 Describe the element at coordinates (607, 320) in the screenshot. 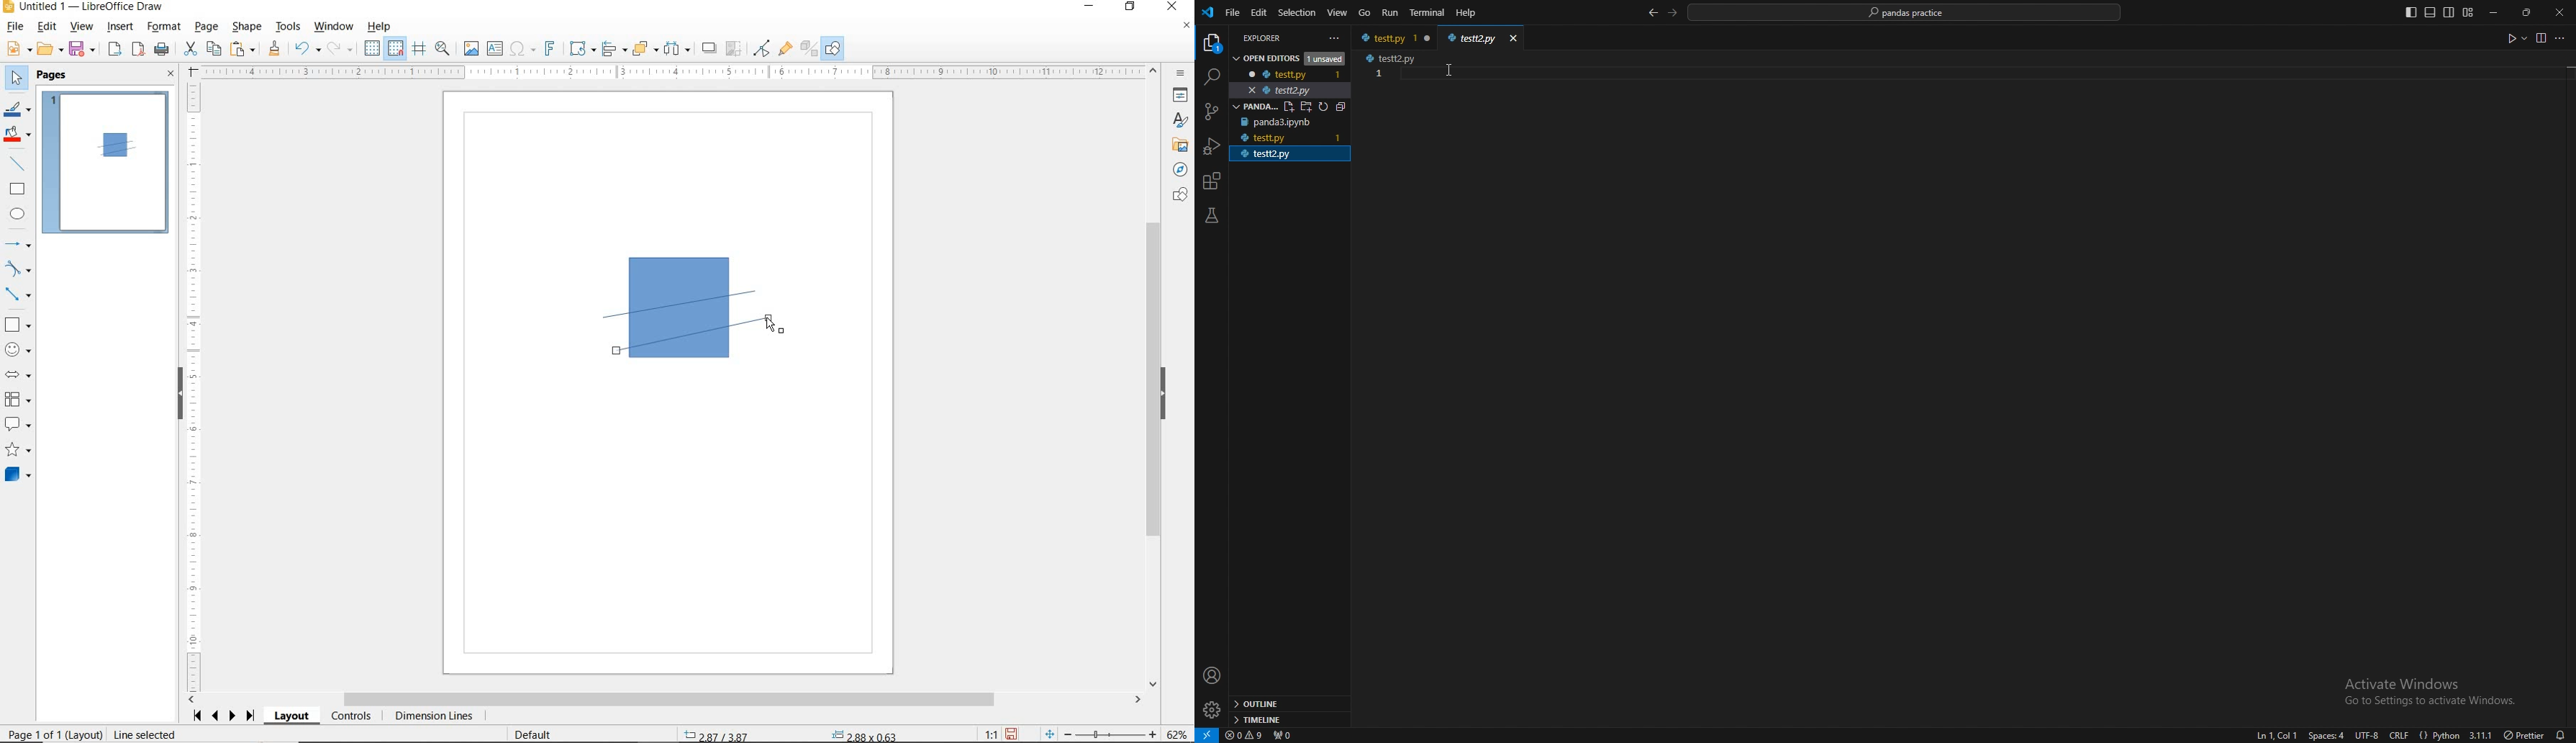

I see `LINE TOOL` at that location.